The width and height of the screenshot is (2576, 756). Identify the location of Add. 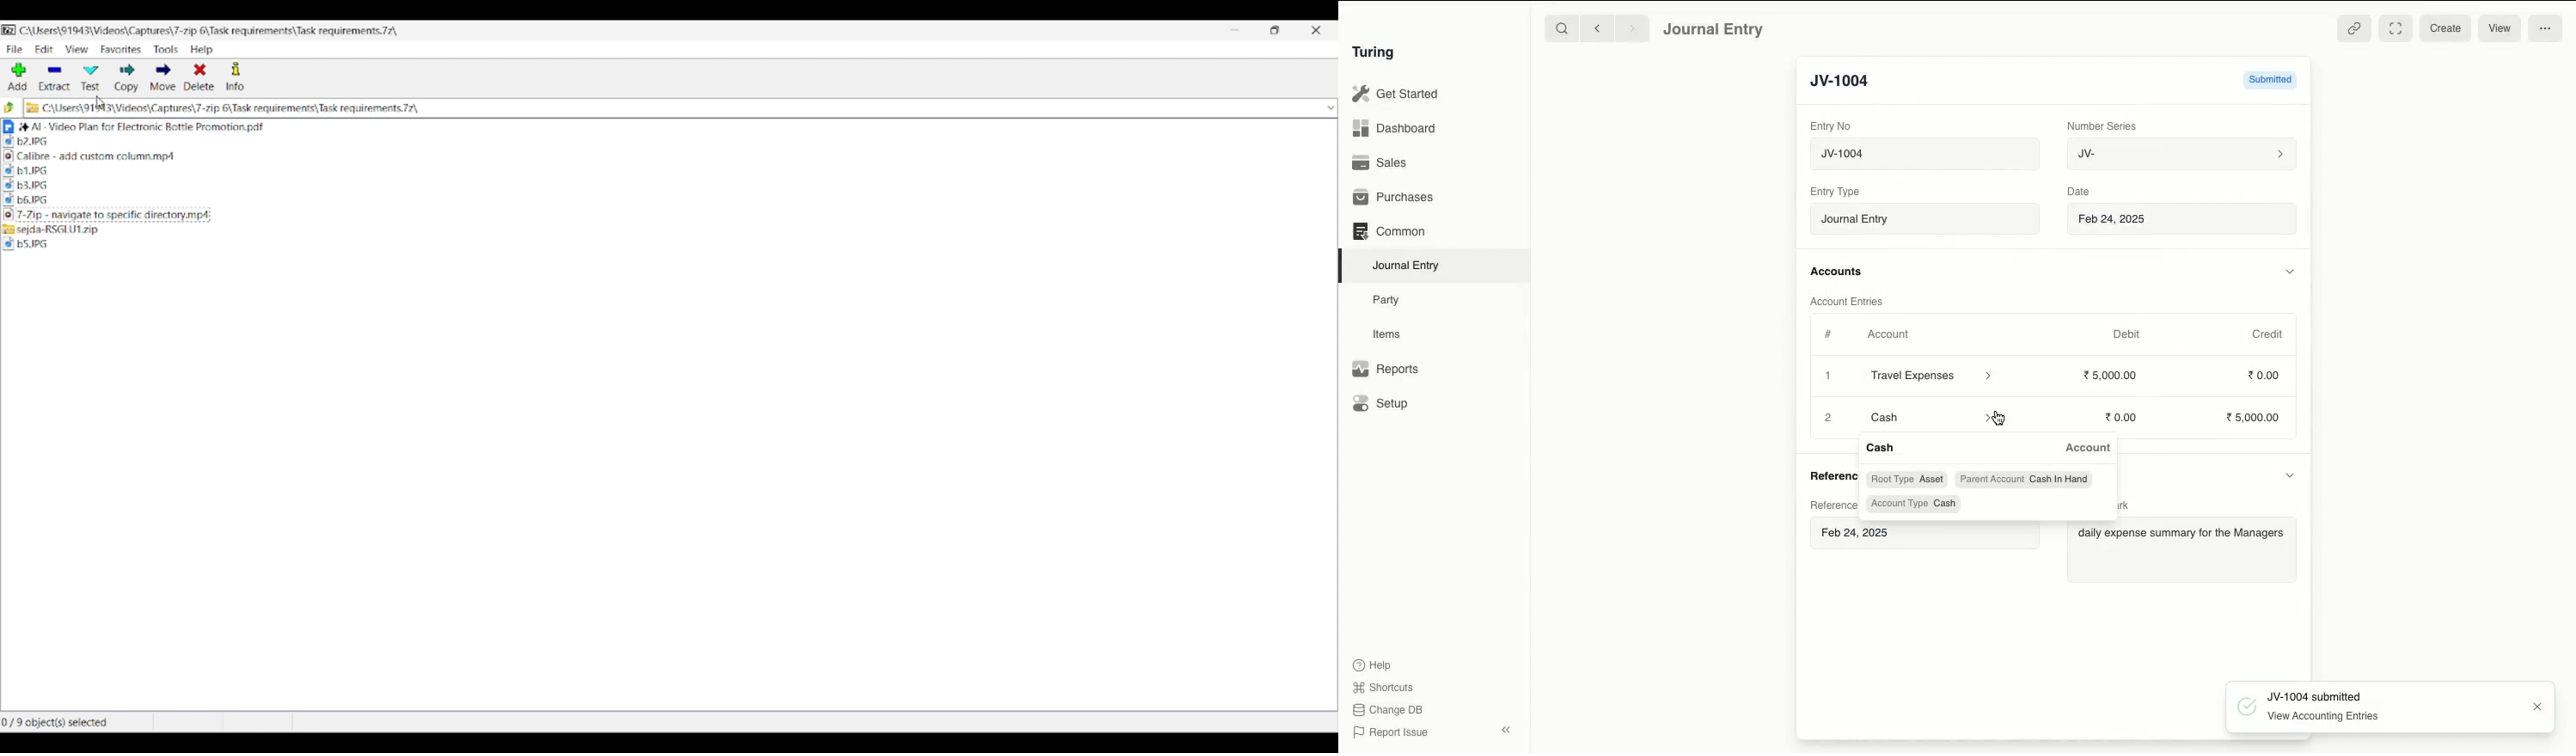
(1827, 415).